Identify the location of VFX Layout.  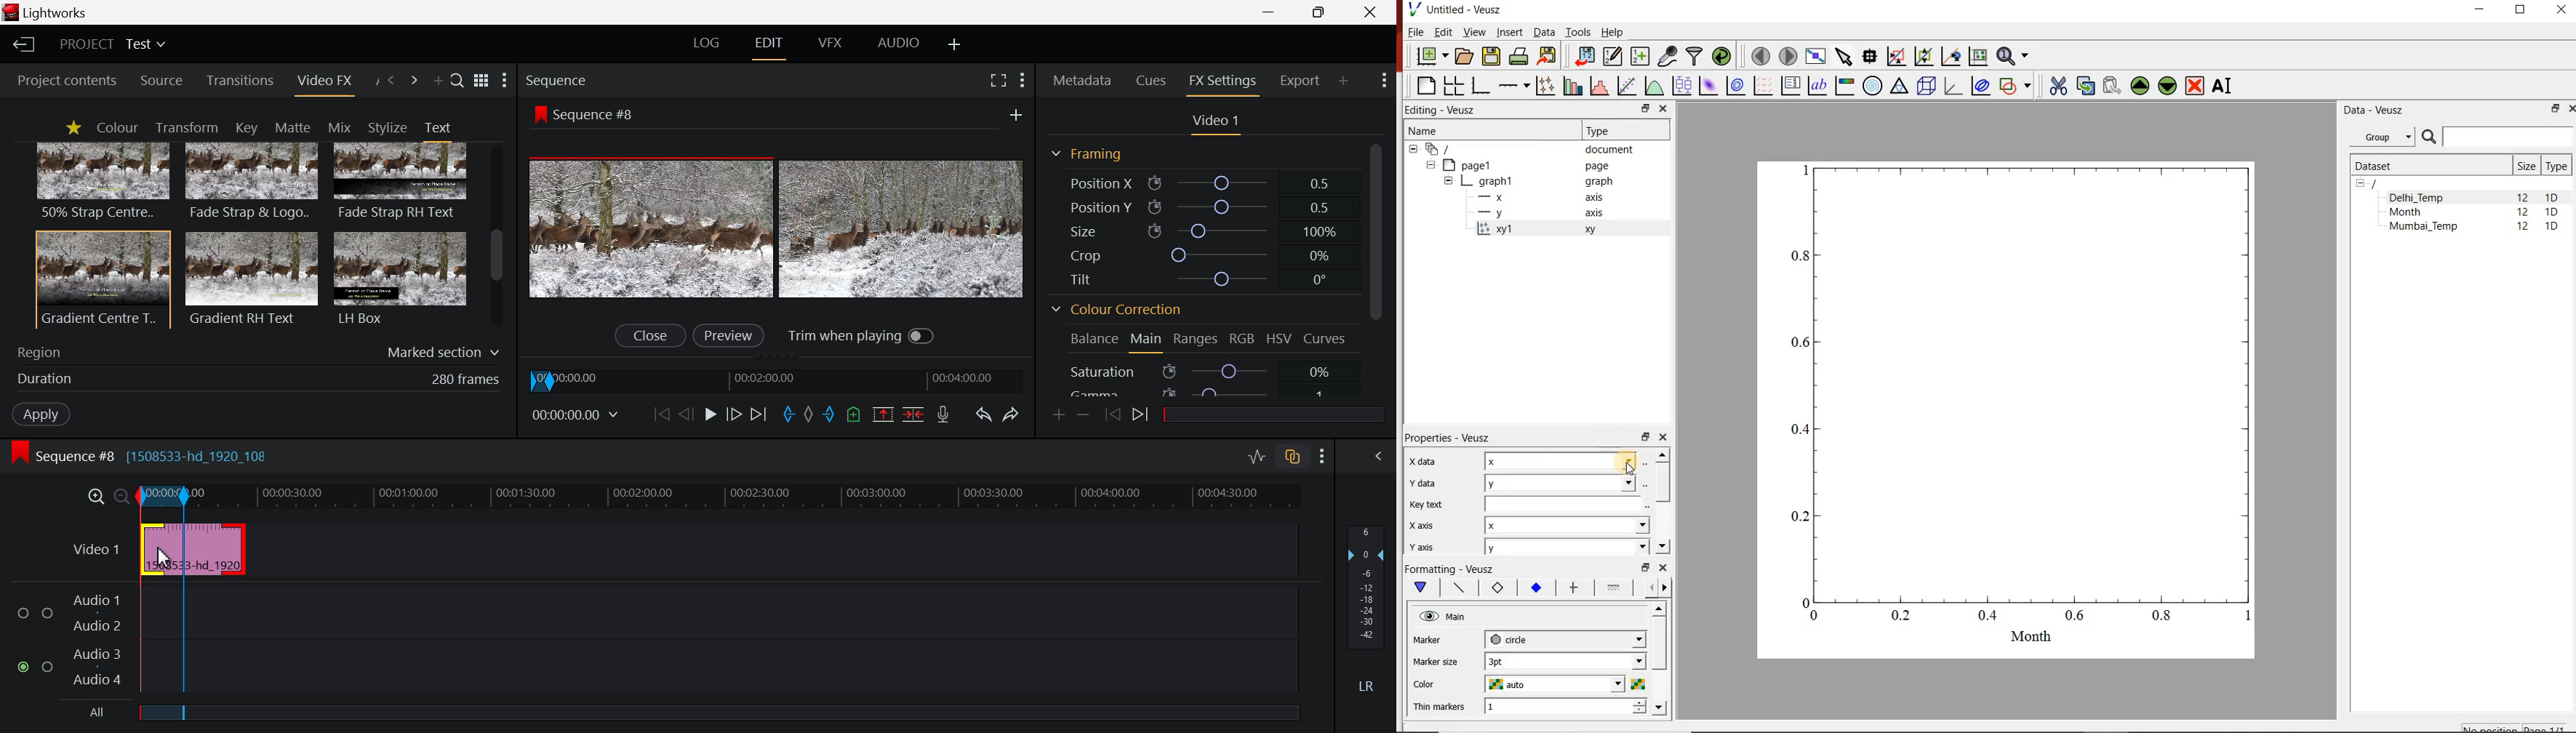
(833, 43).